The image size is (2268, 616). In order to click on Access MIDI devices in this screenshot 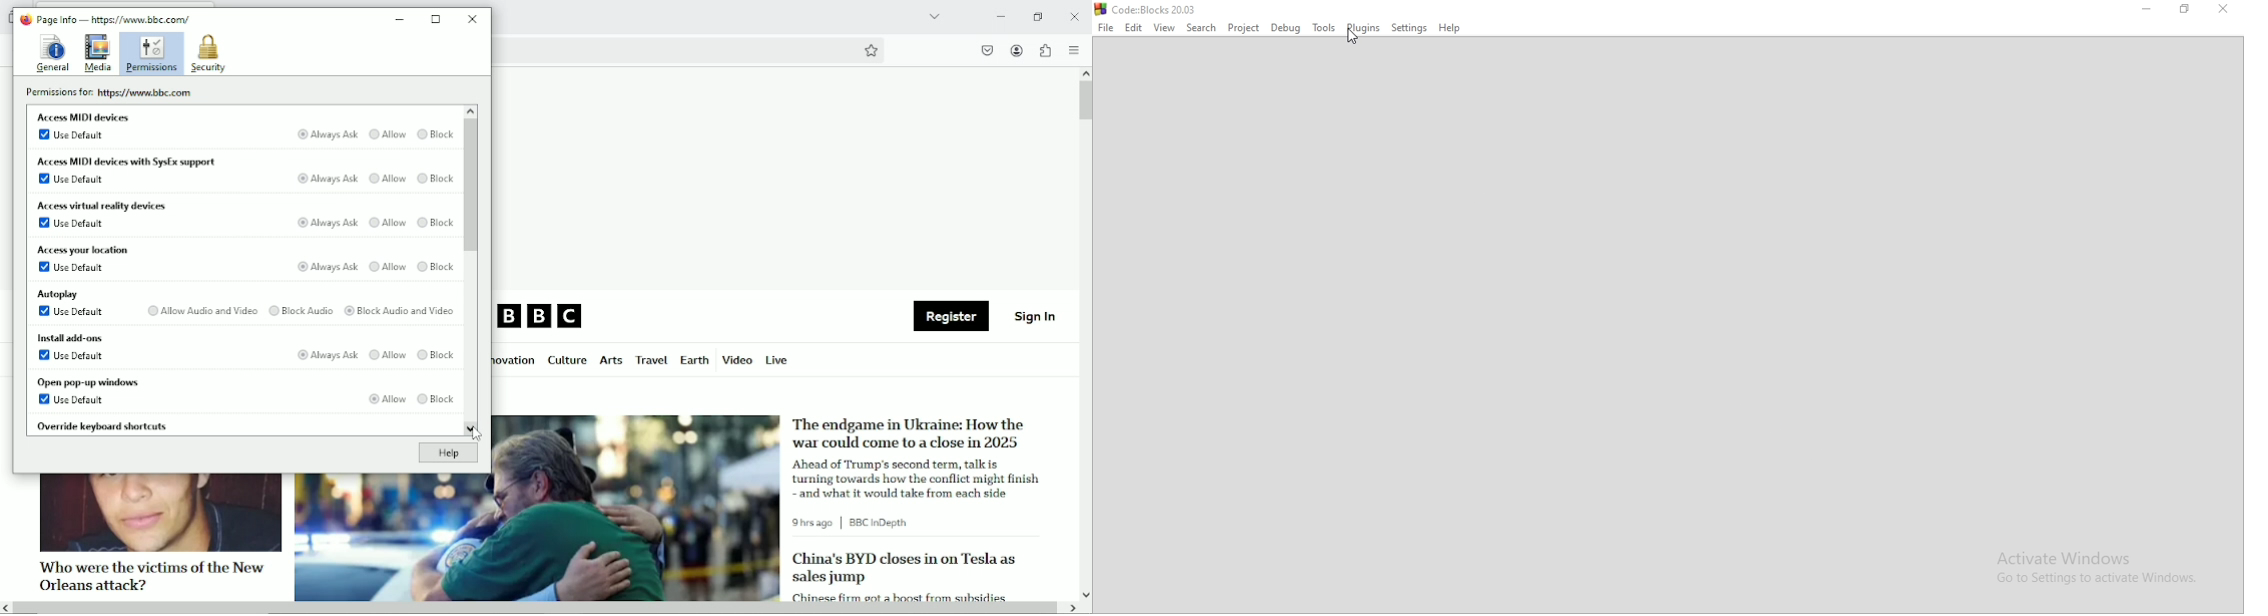, I will do `click(84, 116)`.